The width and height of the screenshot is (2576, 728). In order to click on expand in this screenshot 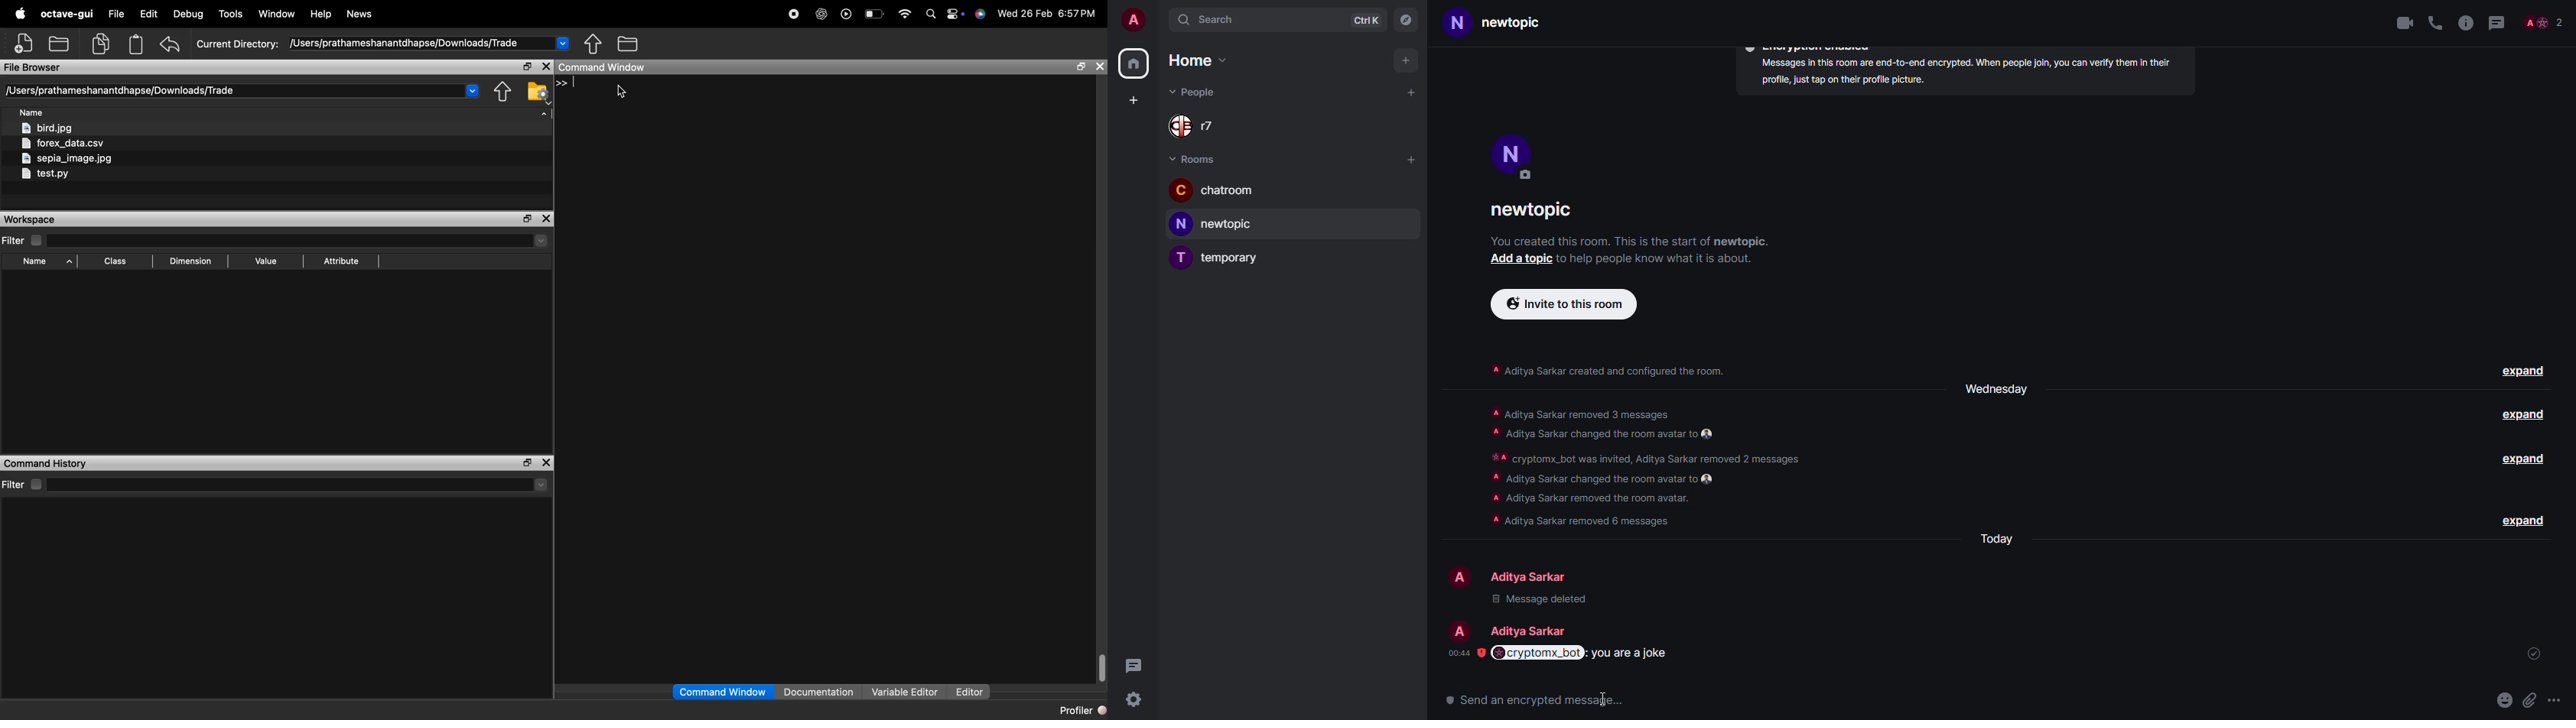, I will do `click(2526, 521)`.